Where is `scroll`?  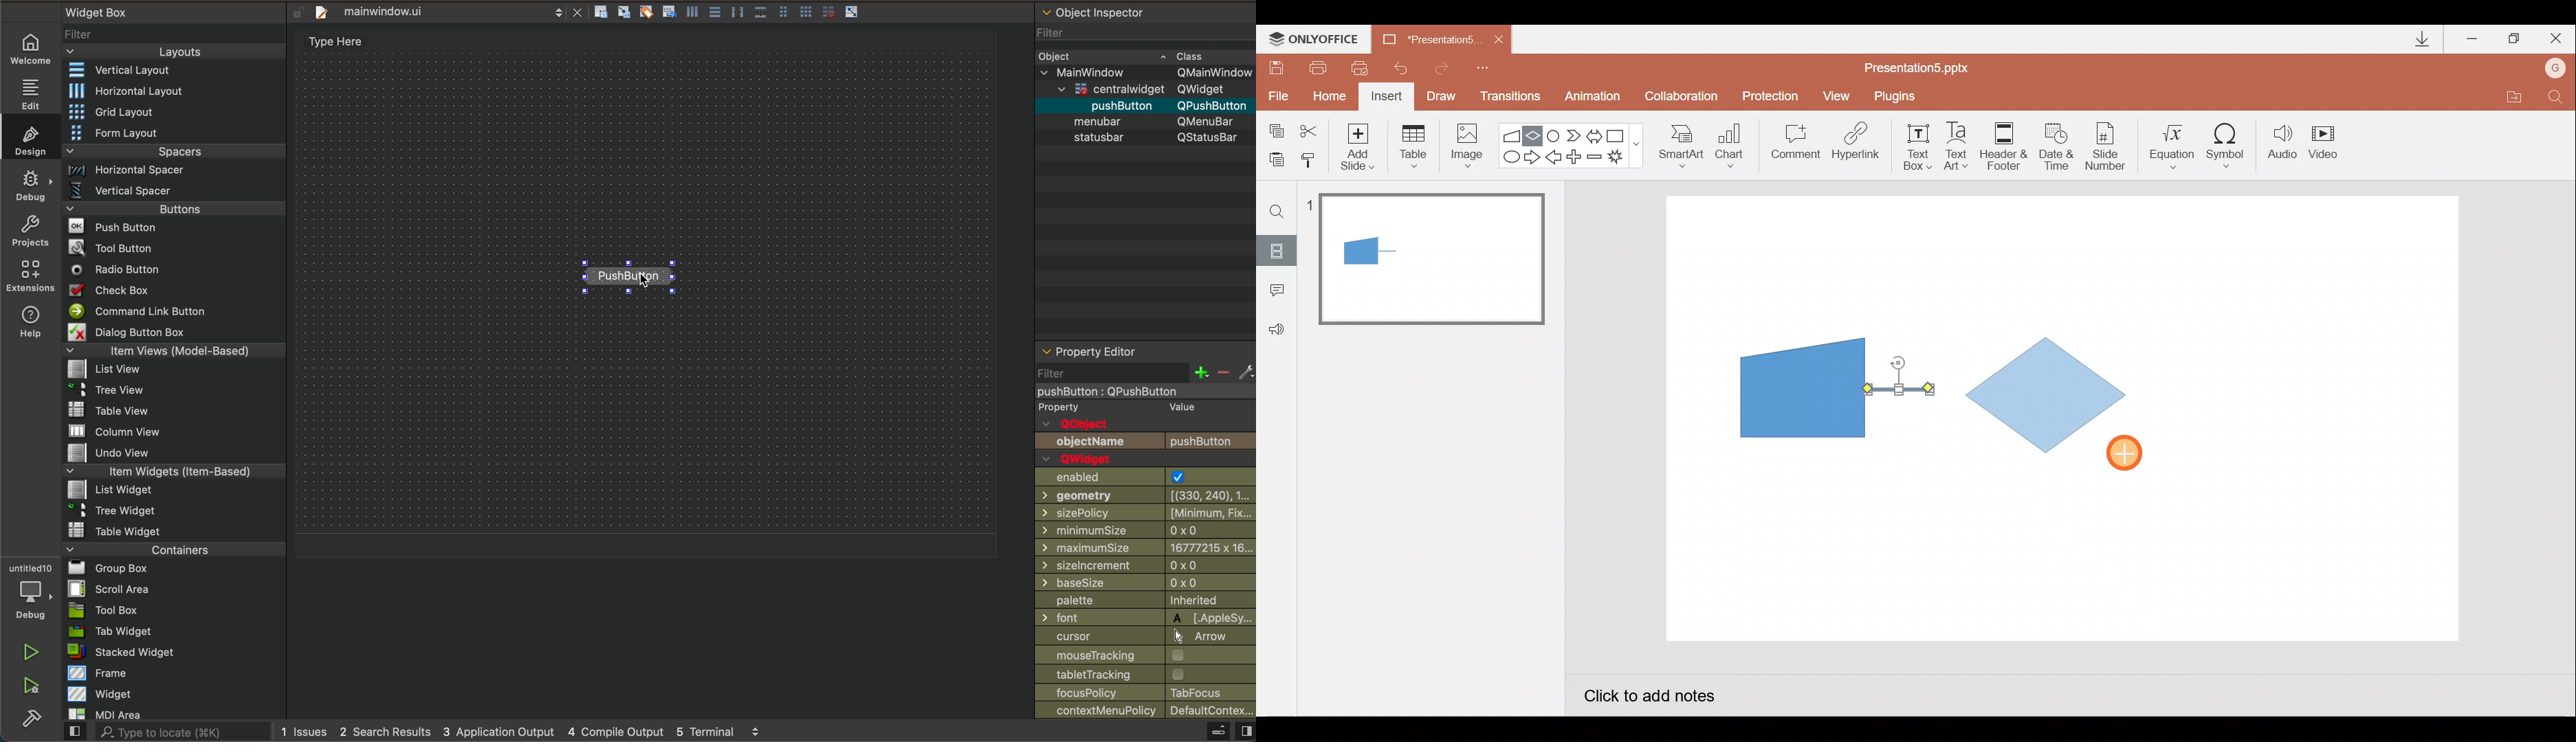 scroll is located at coordinates (558, 14).